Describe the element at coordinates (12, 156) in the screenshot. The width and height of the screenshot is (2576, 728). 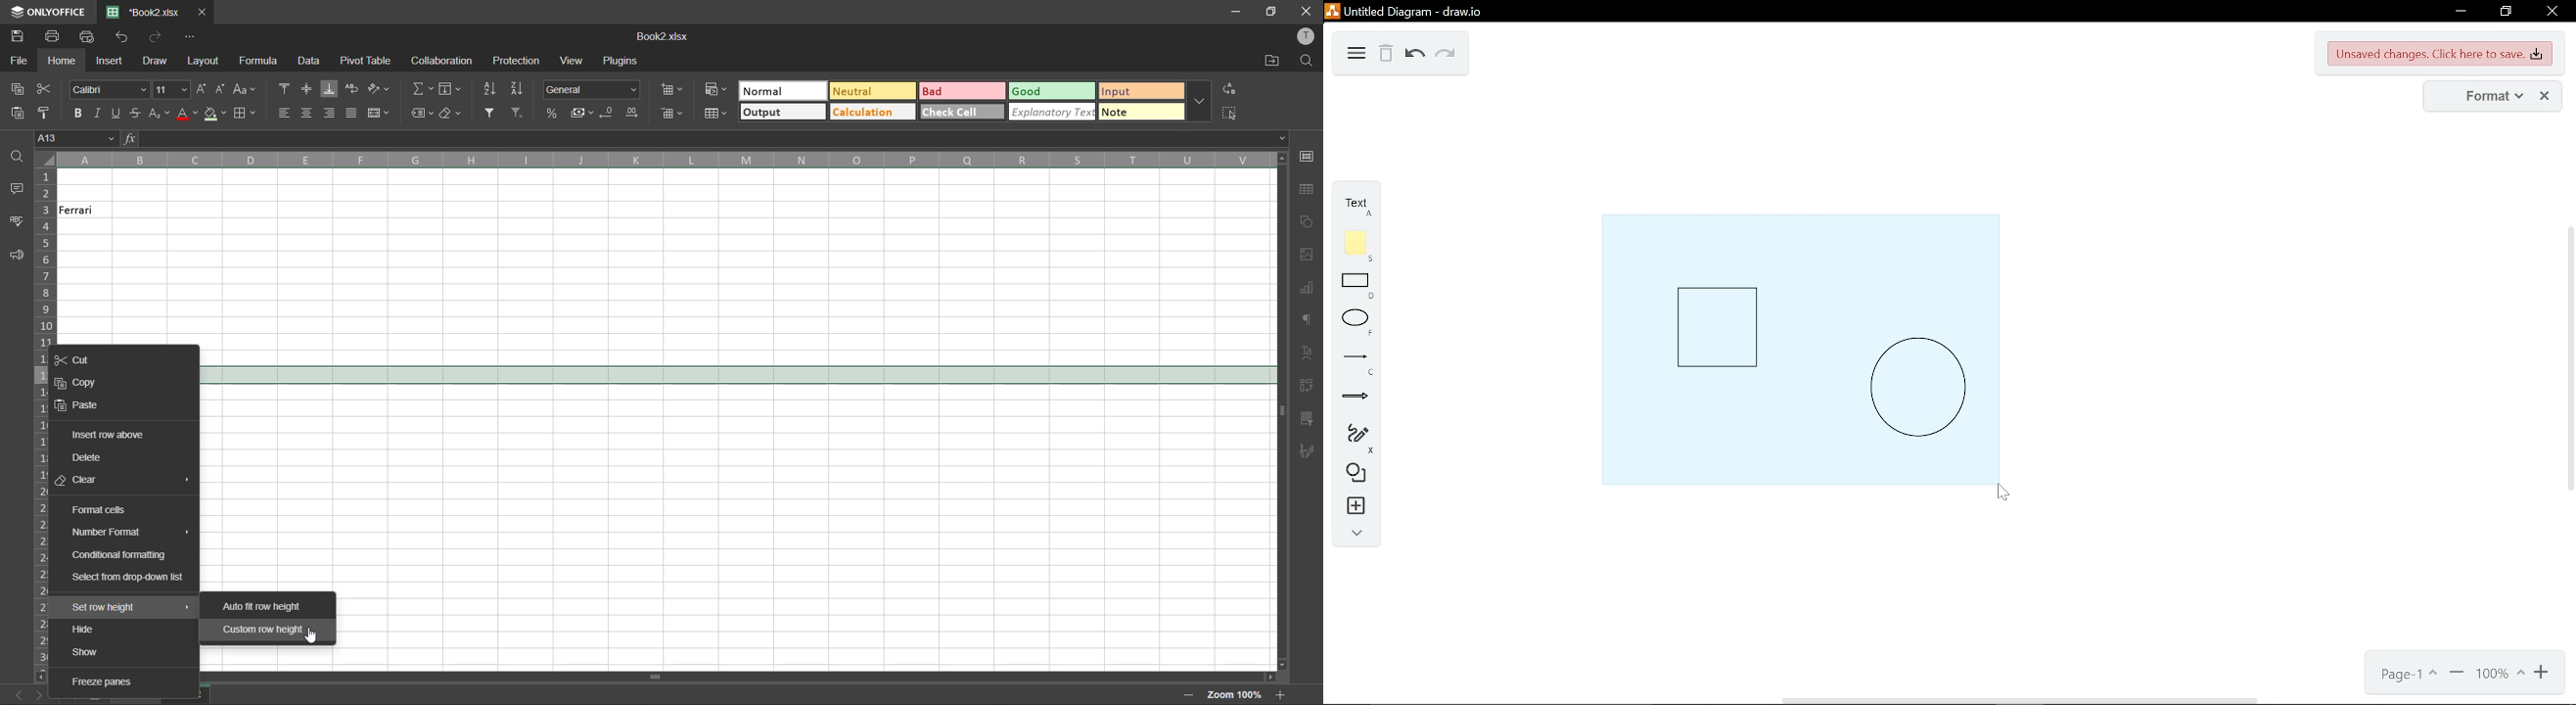
I see `find` at that location.